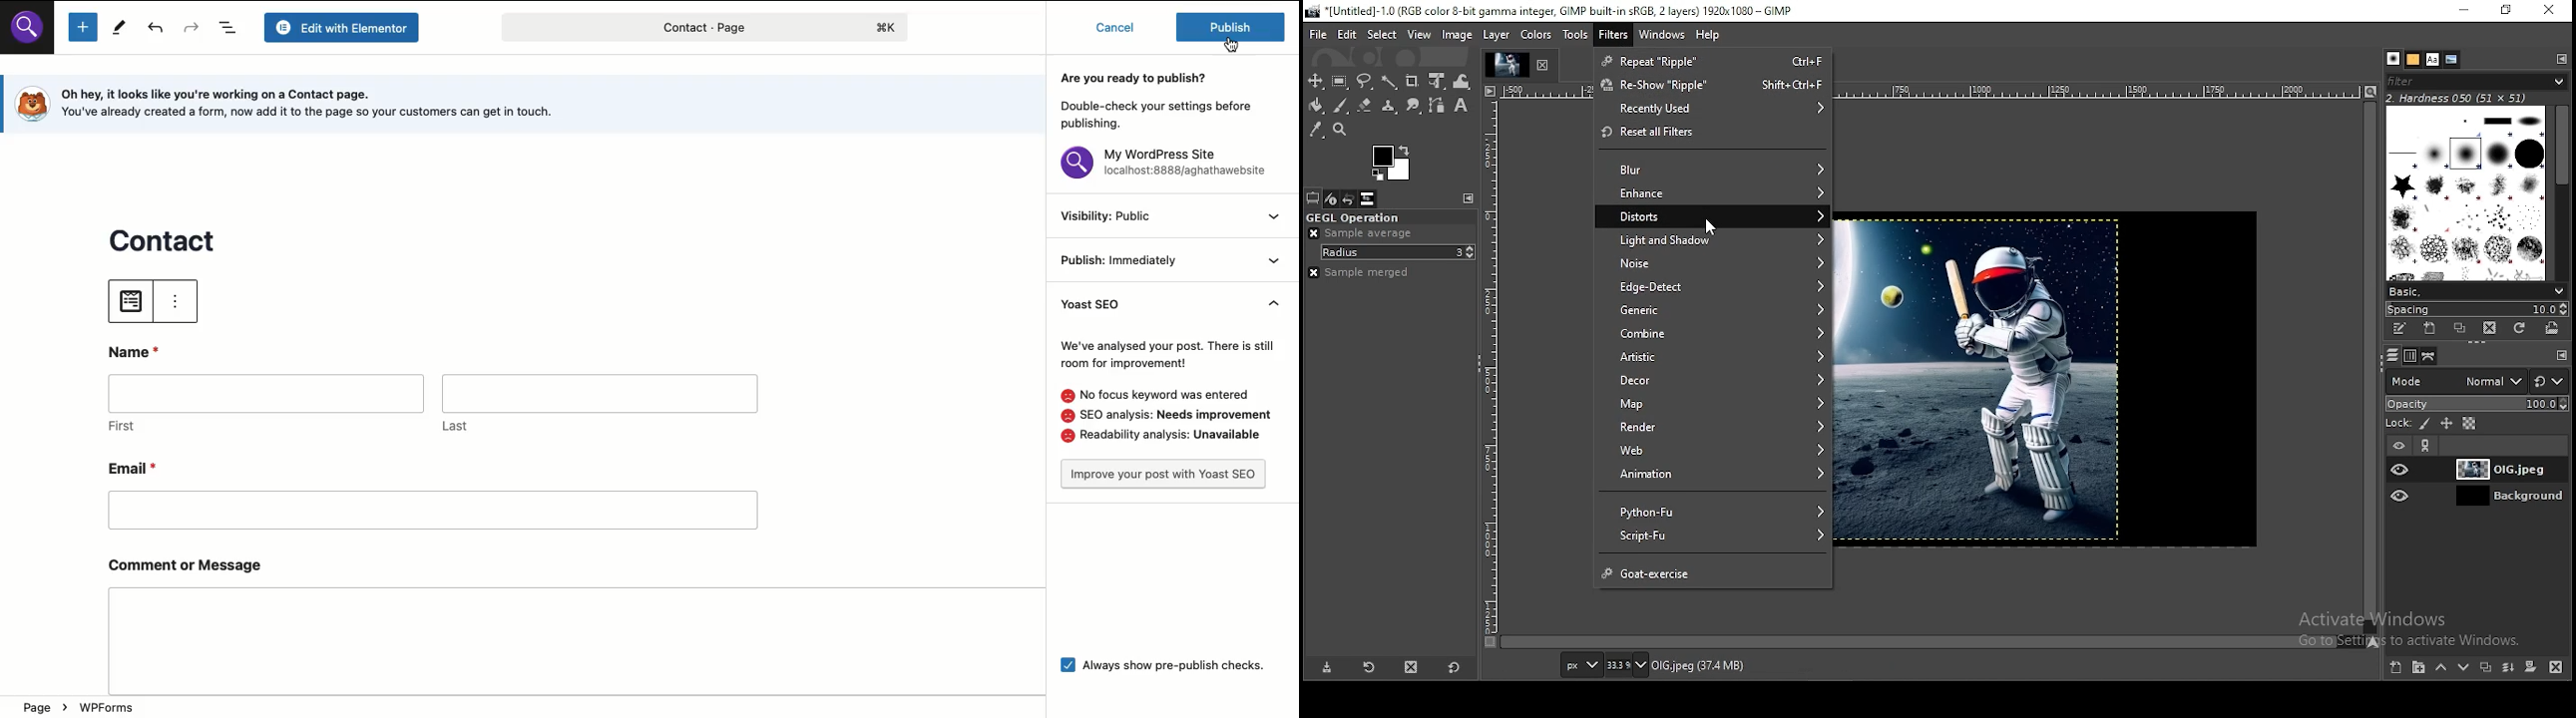 The width and height of the screenshot is (2576, 728). Describe the element at coordinates (1626, 666) in the screenshot. I see `zoom level` at that location.